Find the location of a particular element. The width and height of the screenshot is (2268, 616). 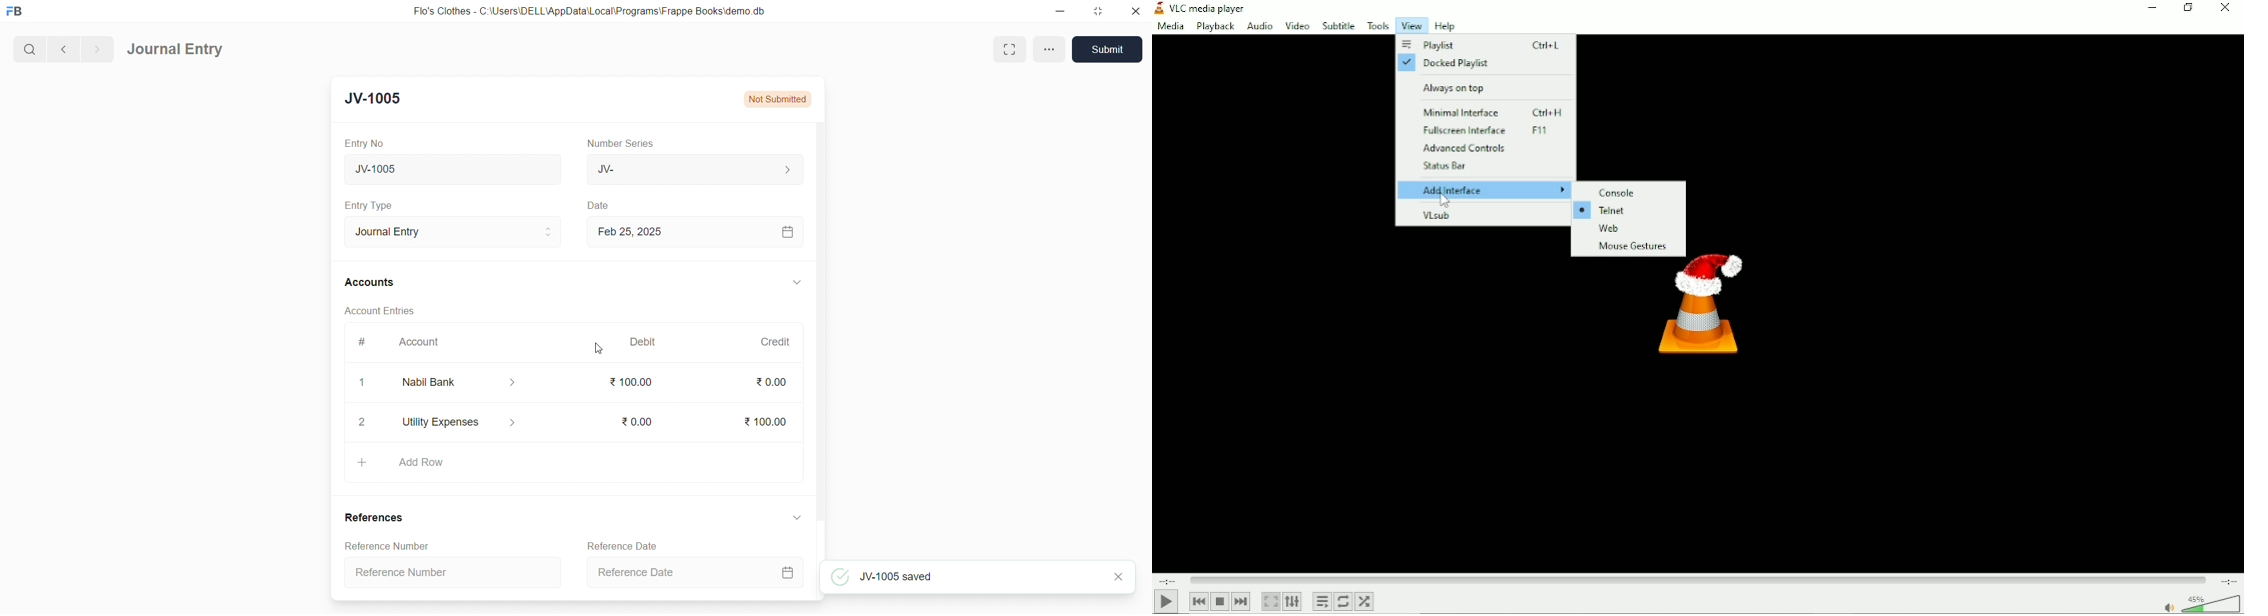

cursor is located at coordinates (1447, 200).